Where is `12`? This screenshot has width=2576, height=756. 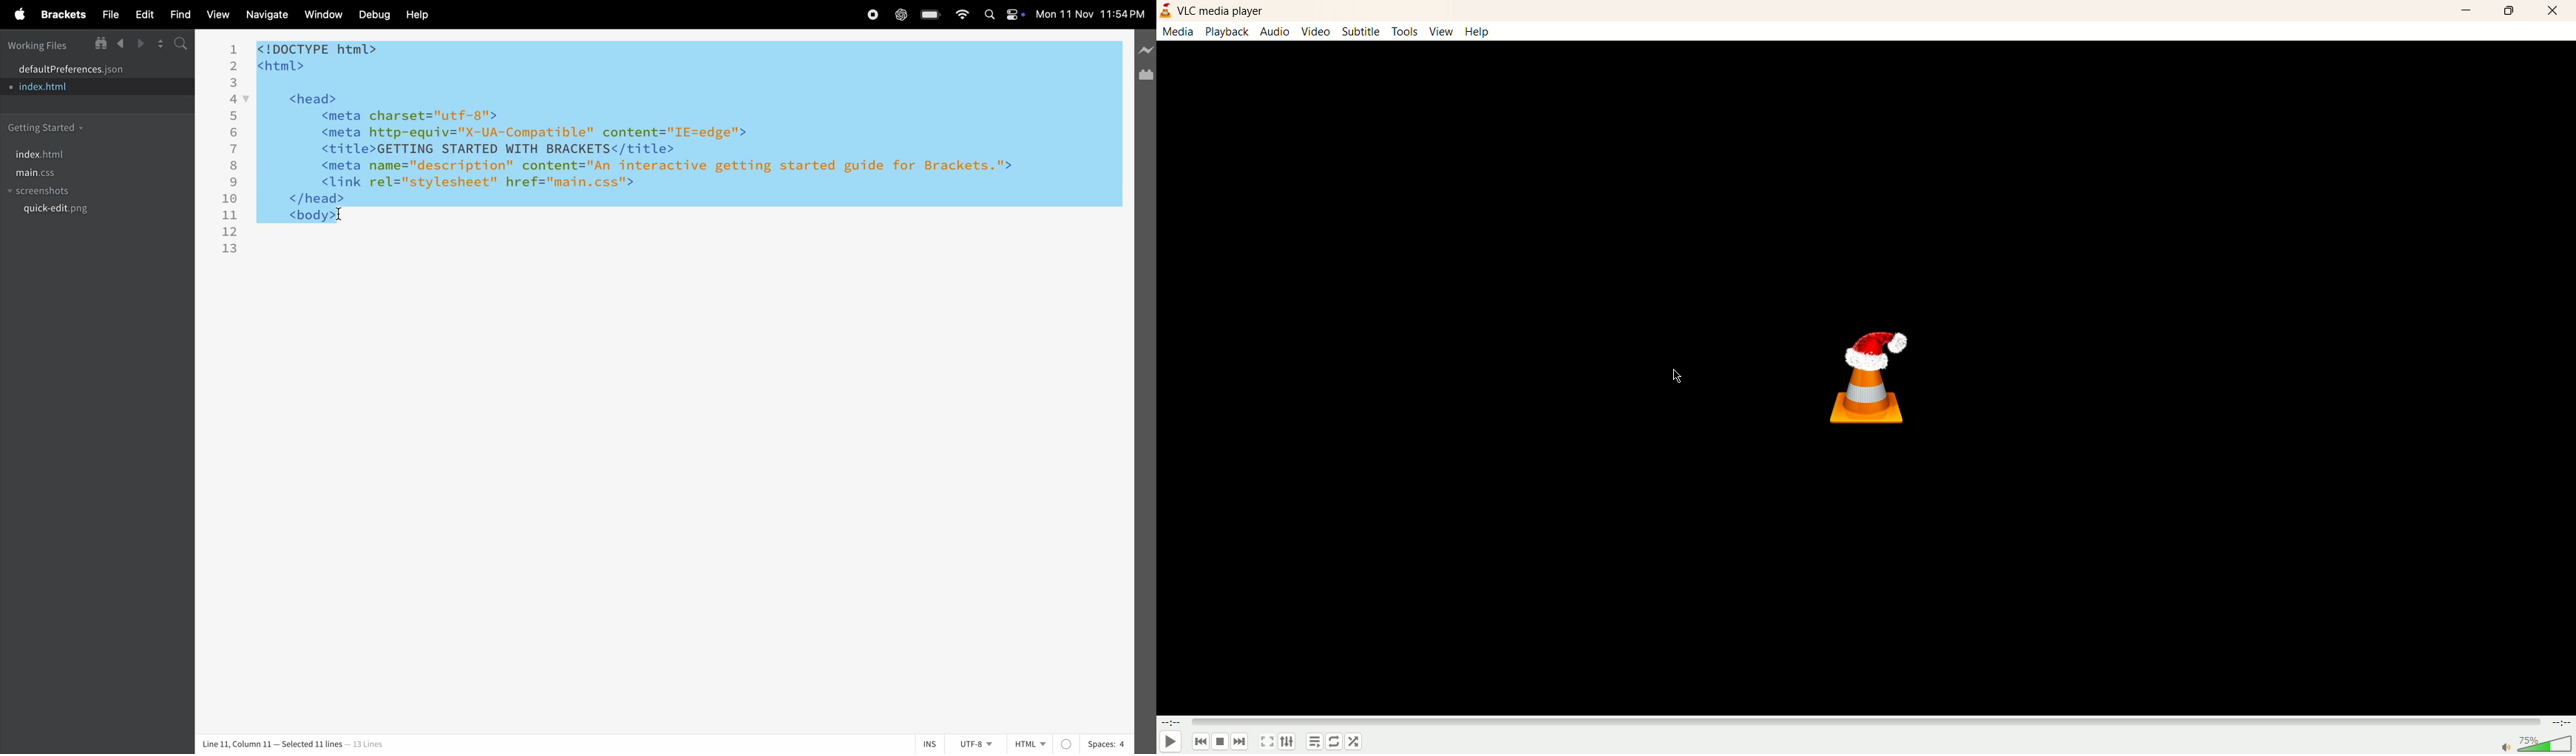
12 is located at coordinates (230, 233).